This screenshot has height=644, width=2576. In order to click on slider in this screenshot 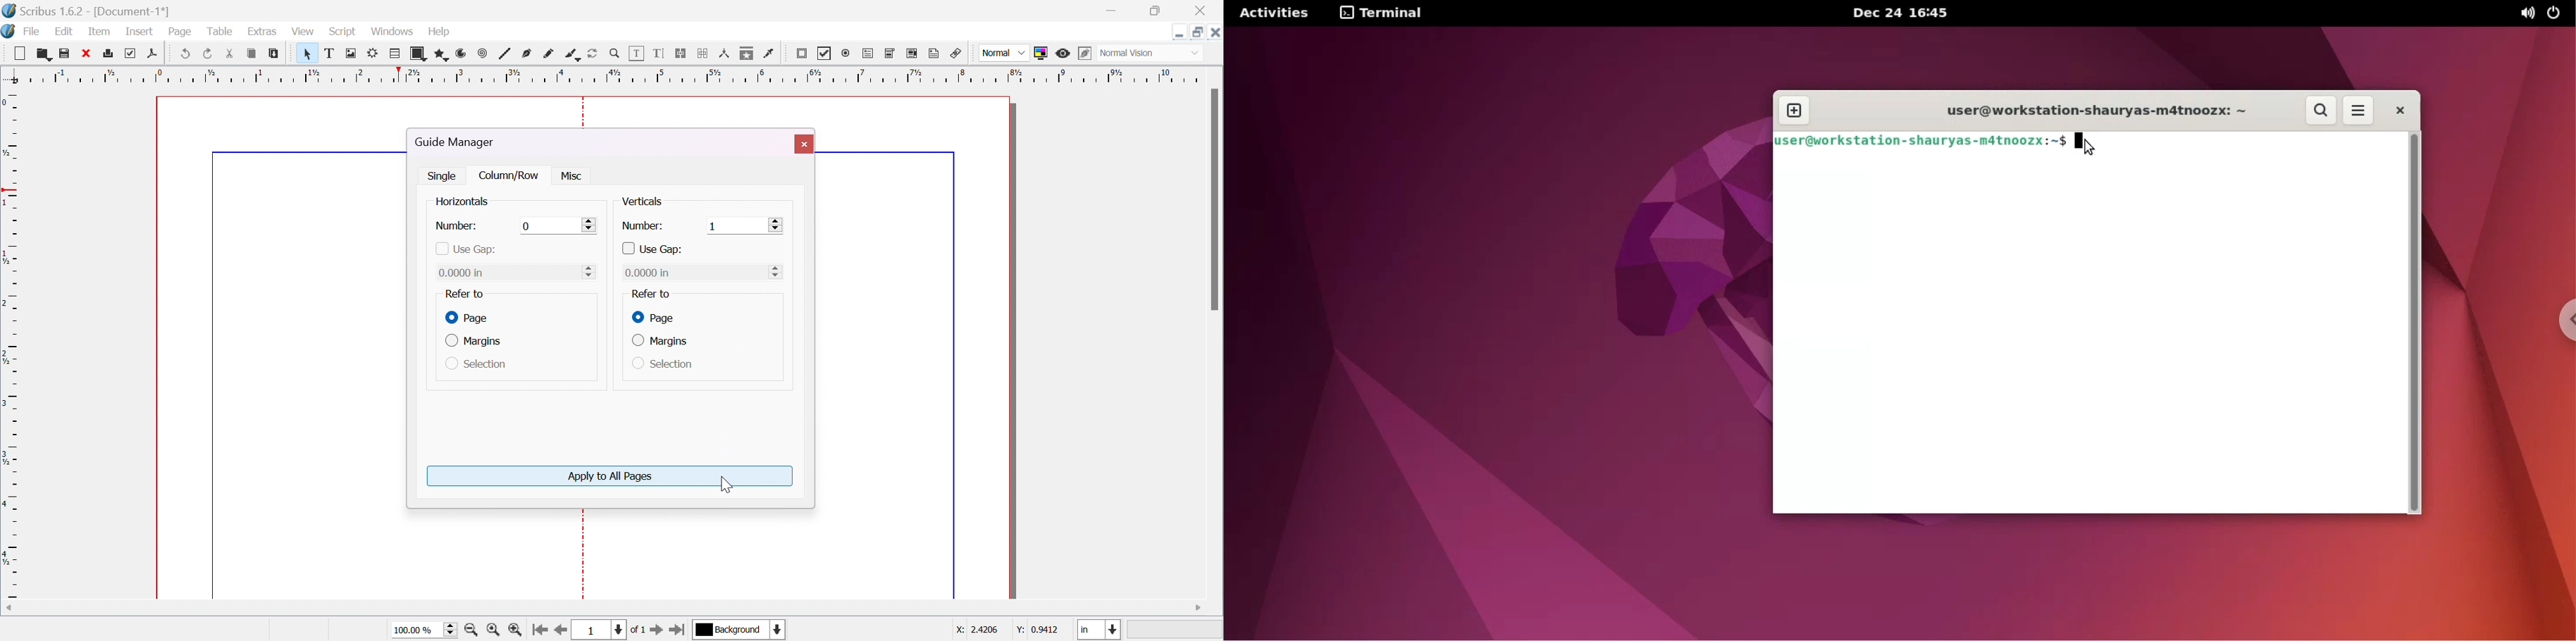, I will do `click(778, 271)`.